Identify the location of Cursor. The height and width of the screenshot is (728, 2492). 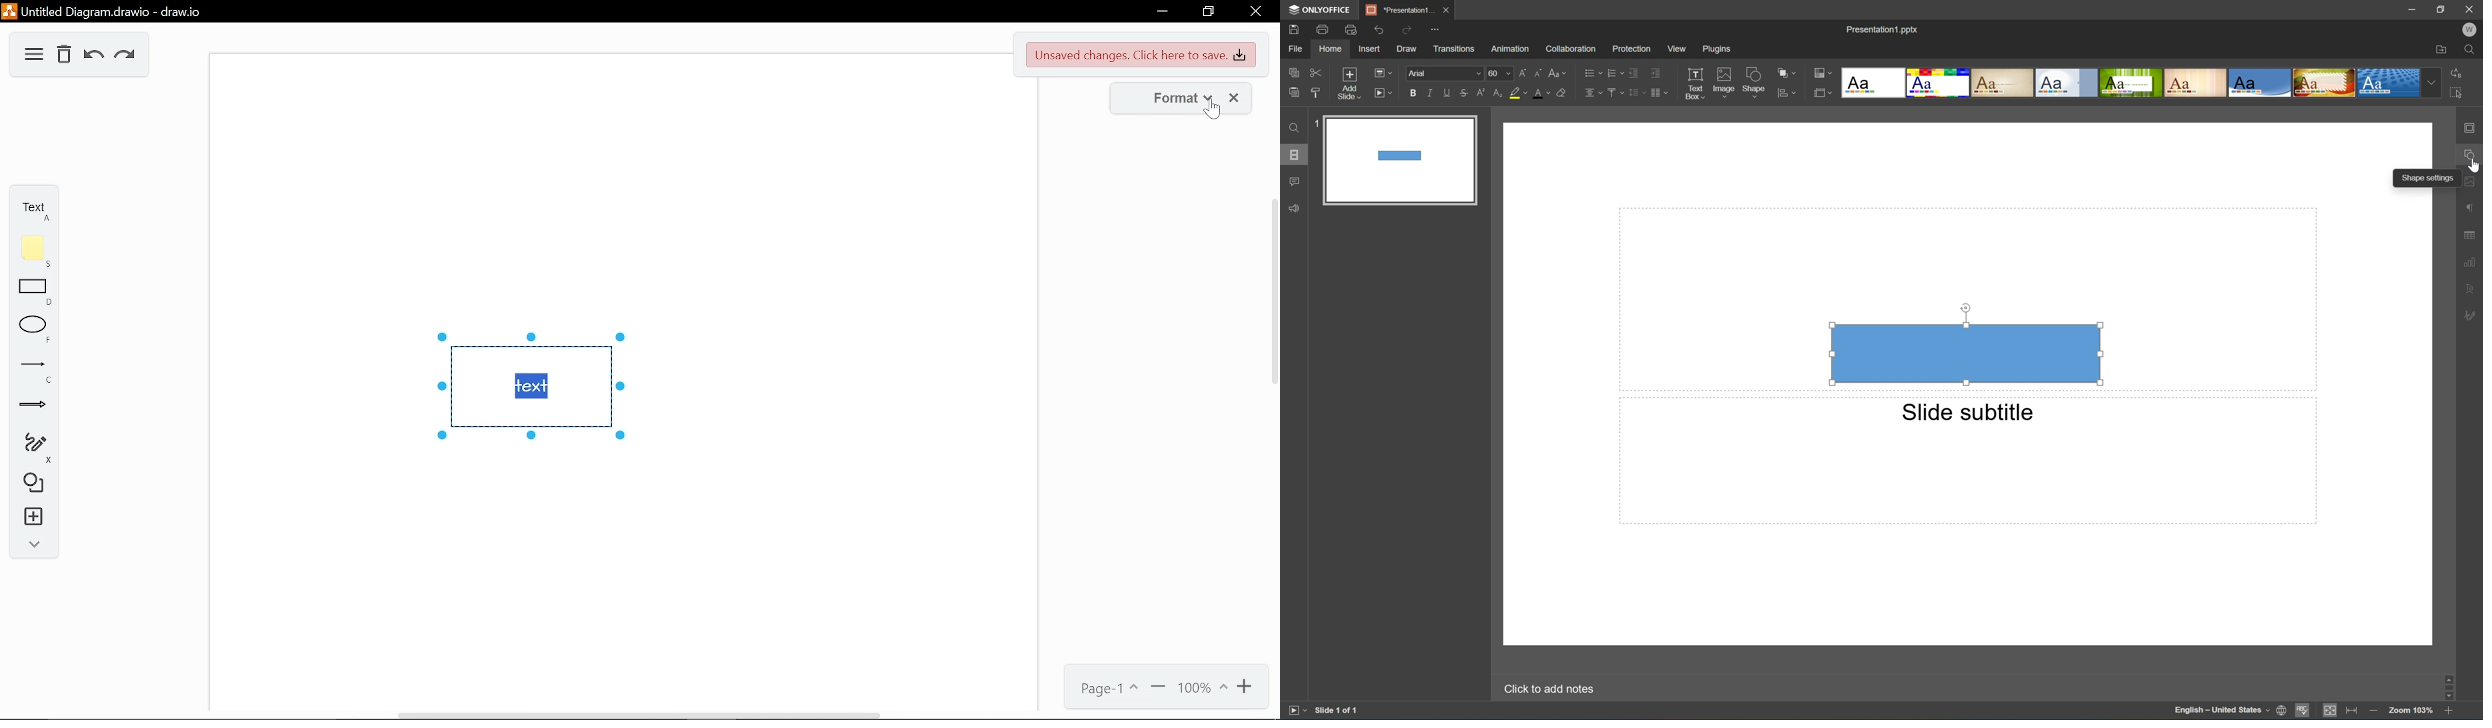
(2472, 164).